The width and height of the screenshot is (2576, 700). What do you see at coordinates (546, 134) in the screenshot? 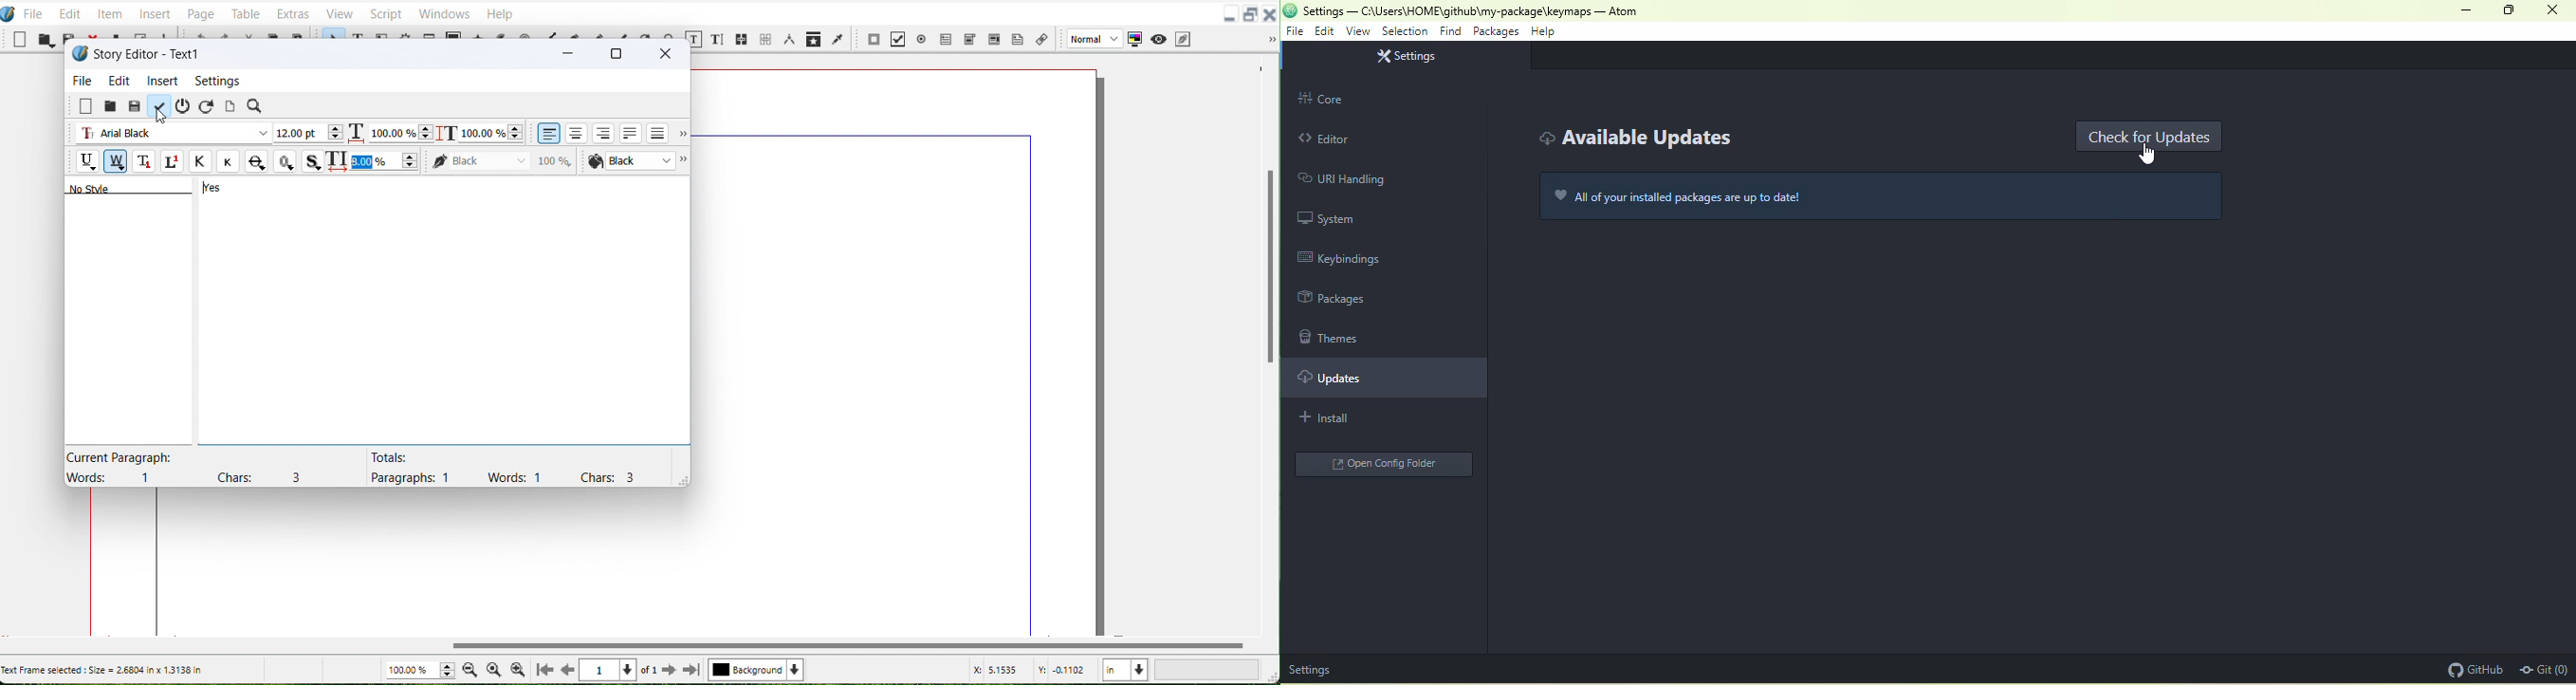
I see `Align text left` at bounding box center [546, 134].